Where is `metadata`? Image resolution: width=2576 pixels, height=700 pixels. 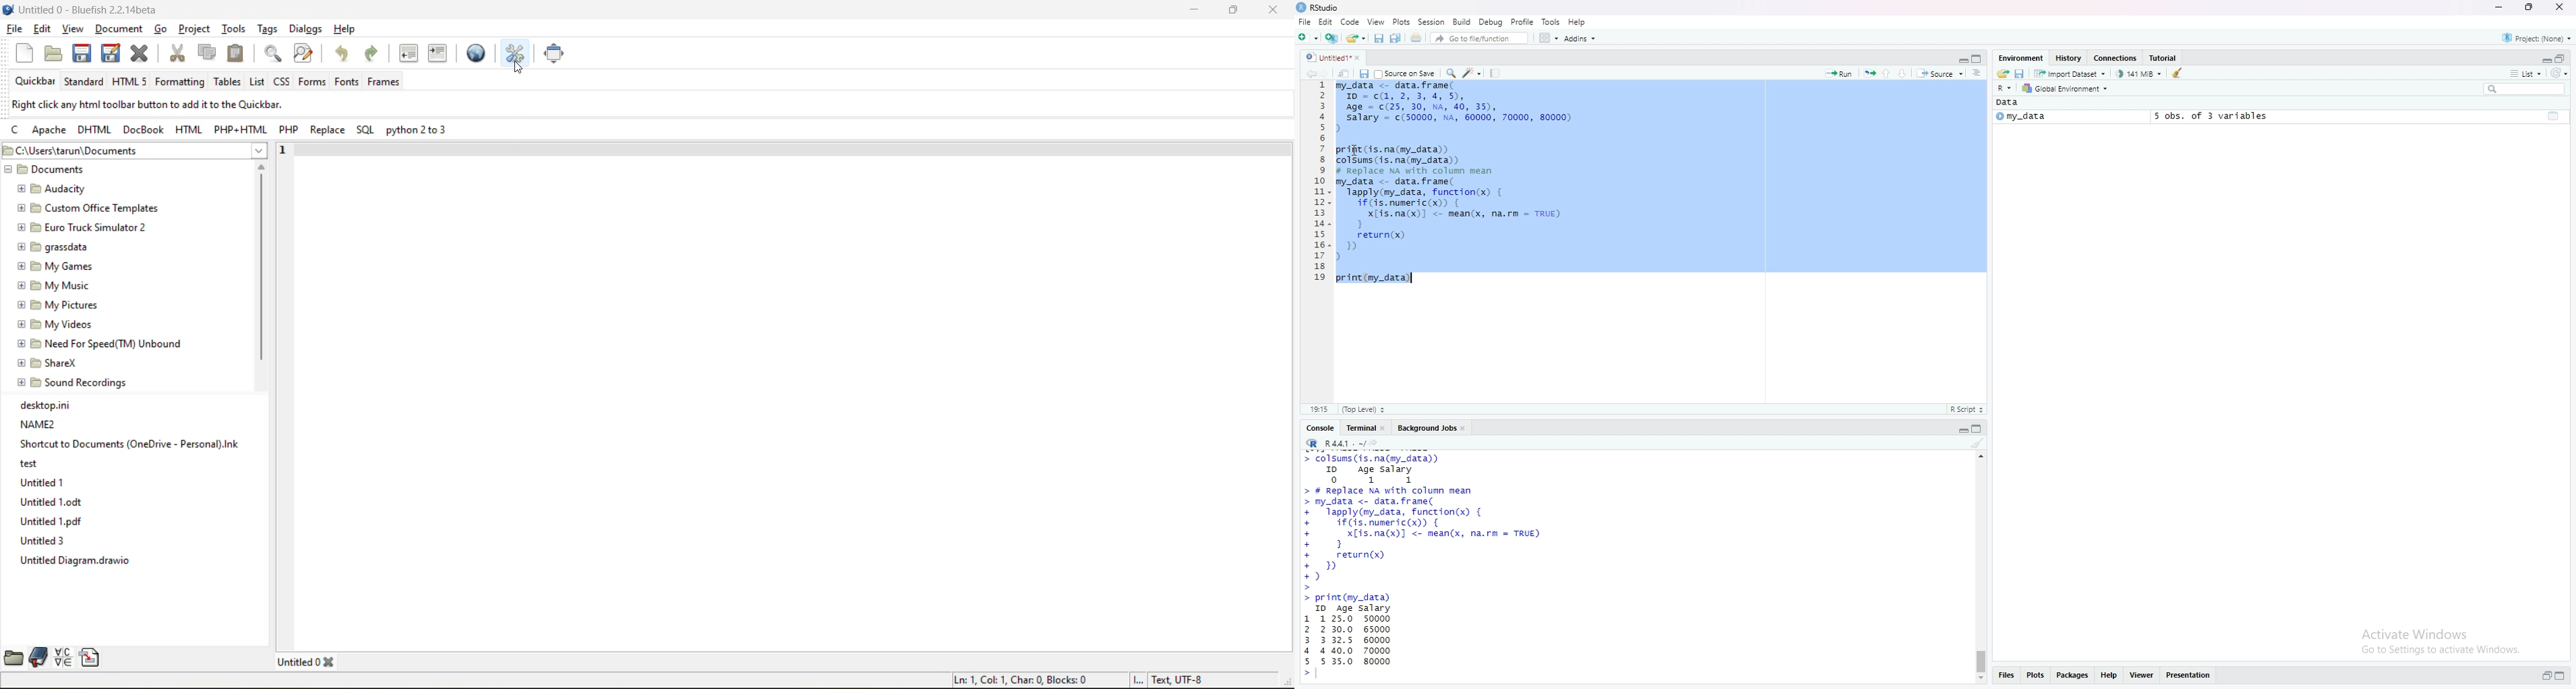
metadata is located at coordinates (1077, 680).